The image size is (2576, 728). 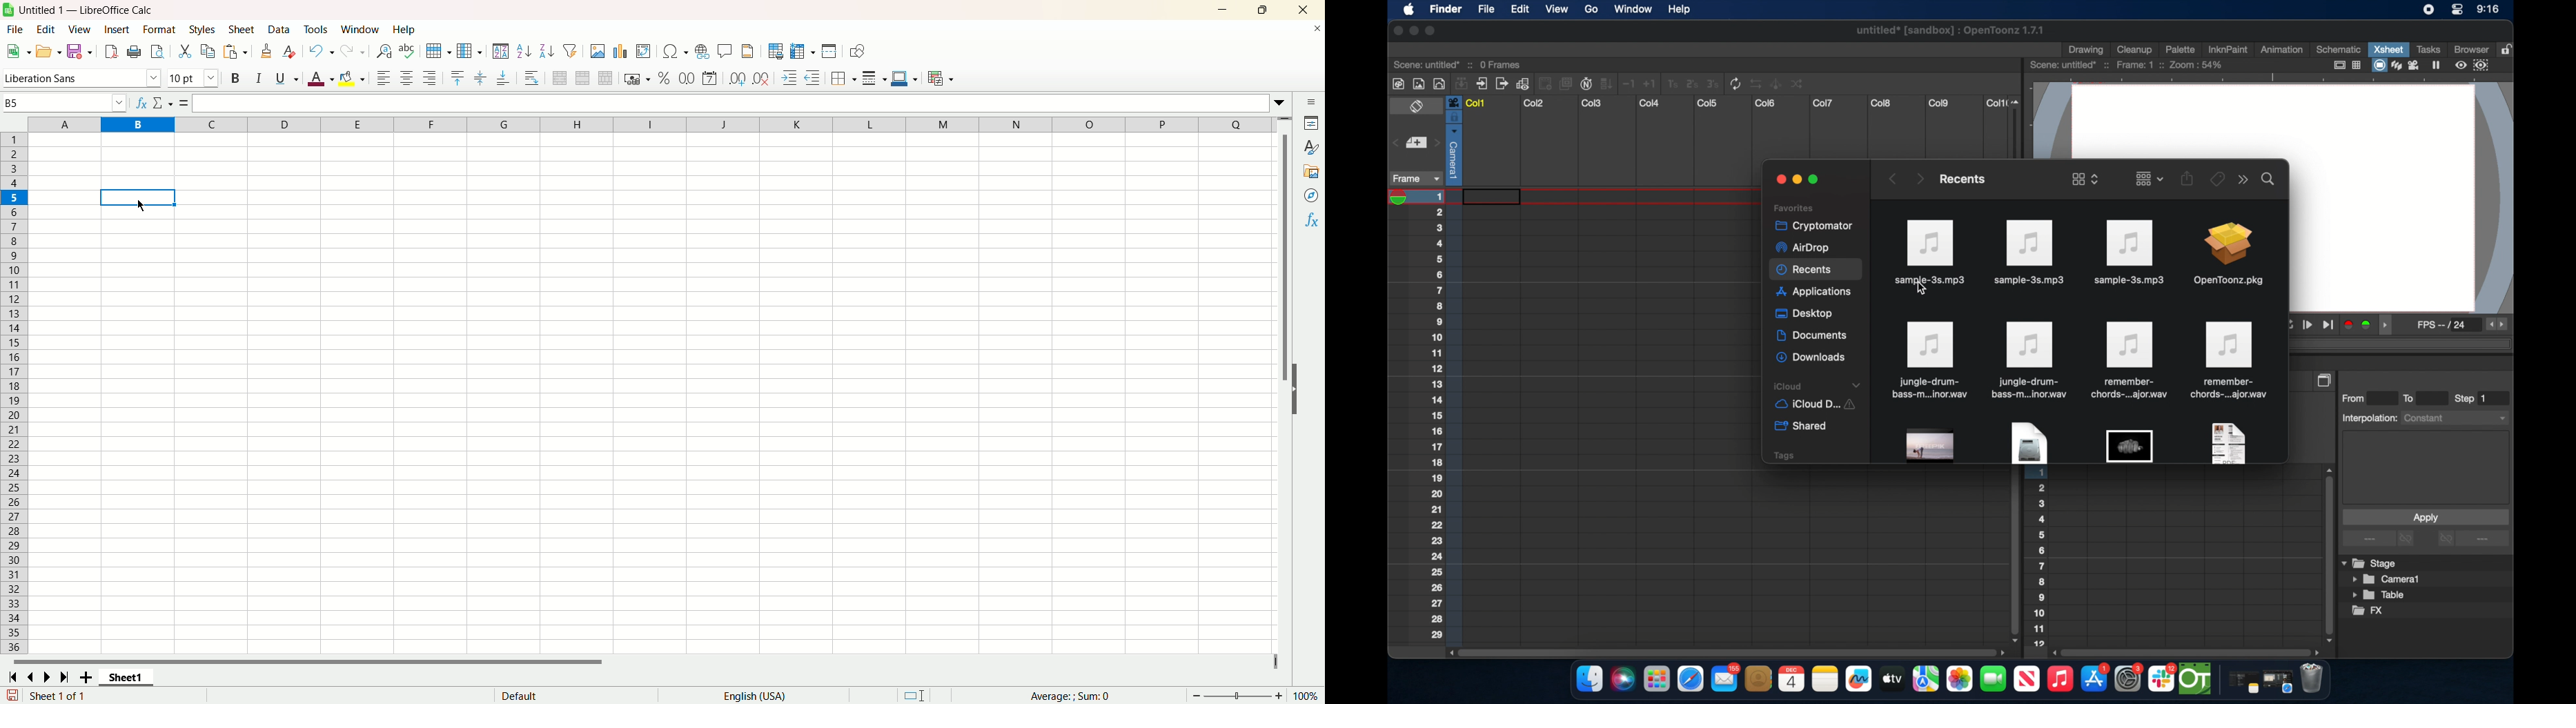 What do you see at coordinates (604, 78) in the screenshot?
I see `unmerge cells` at bounding box center [604, 78].